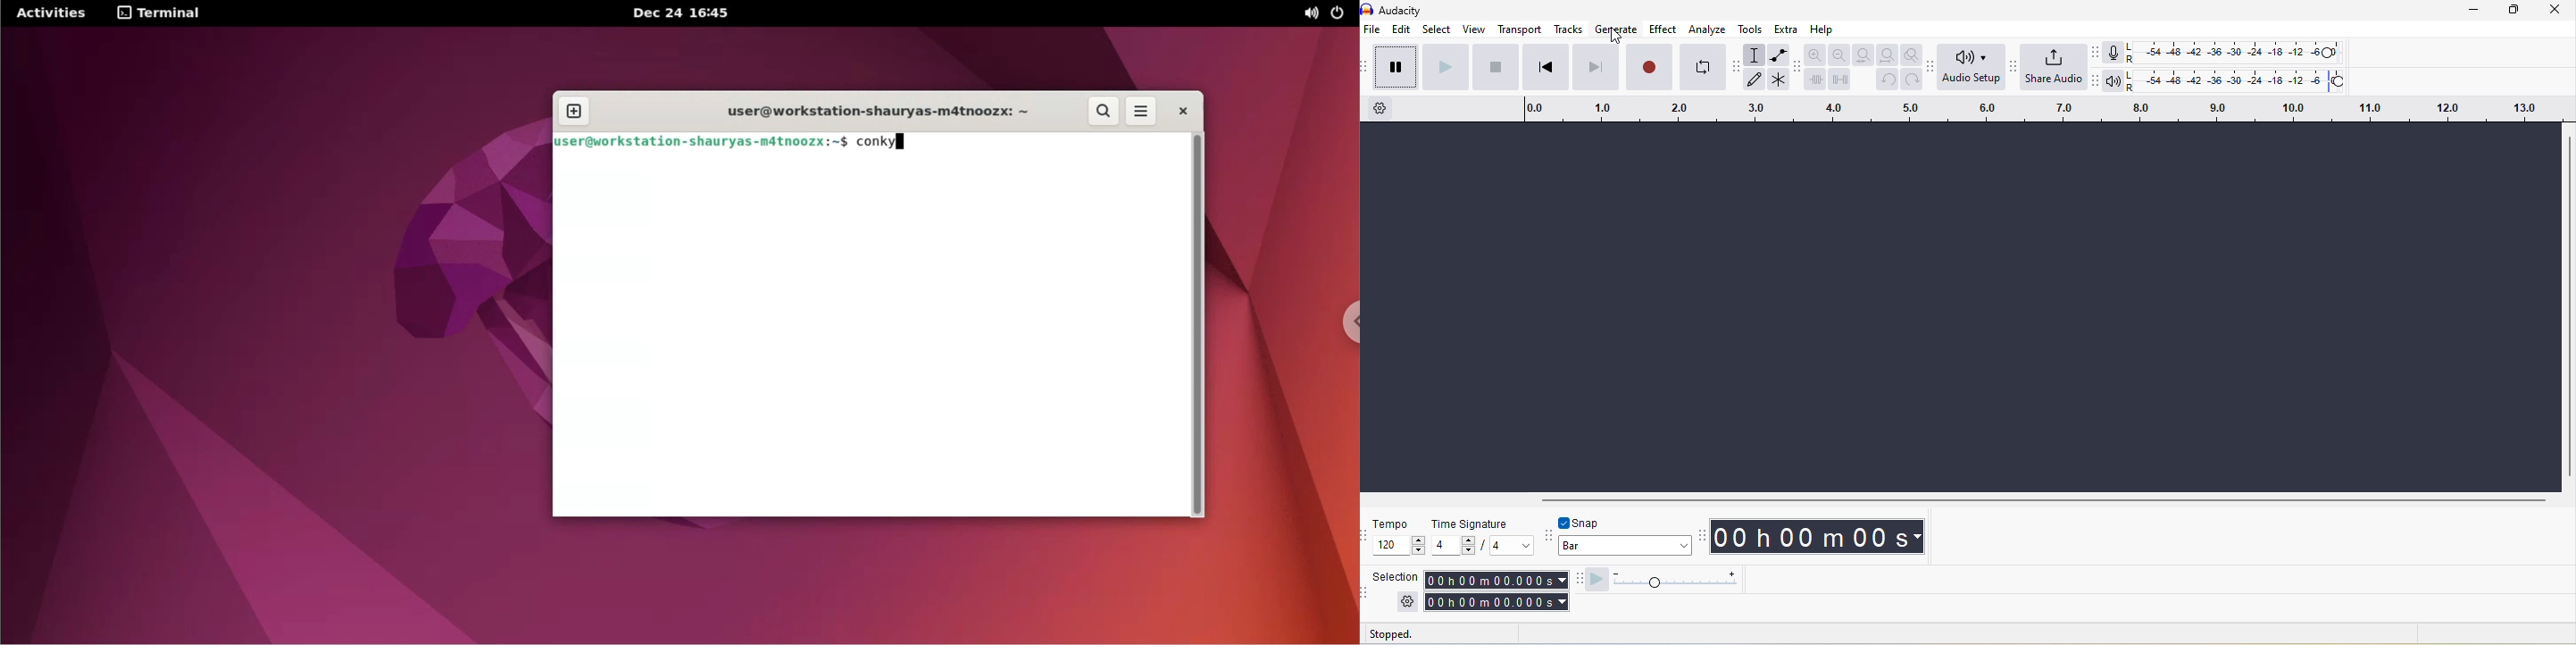 The width and height of the screenshot is (2576, 672). What do you see at coordinates (1861, 54) in the screenshot?
I see `fit selection to width` at bounding box center [1861, 54].